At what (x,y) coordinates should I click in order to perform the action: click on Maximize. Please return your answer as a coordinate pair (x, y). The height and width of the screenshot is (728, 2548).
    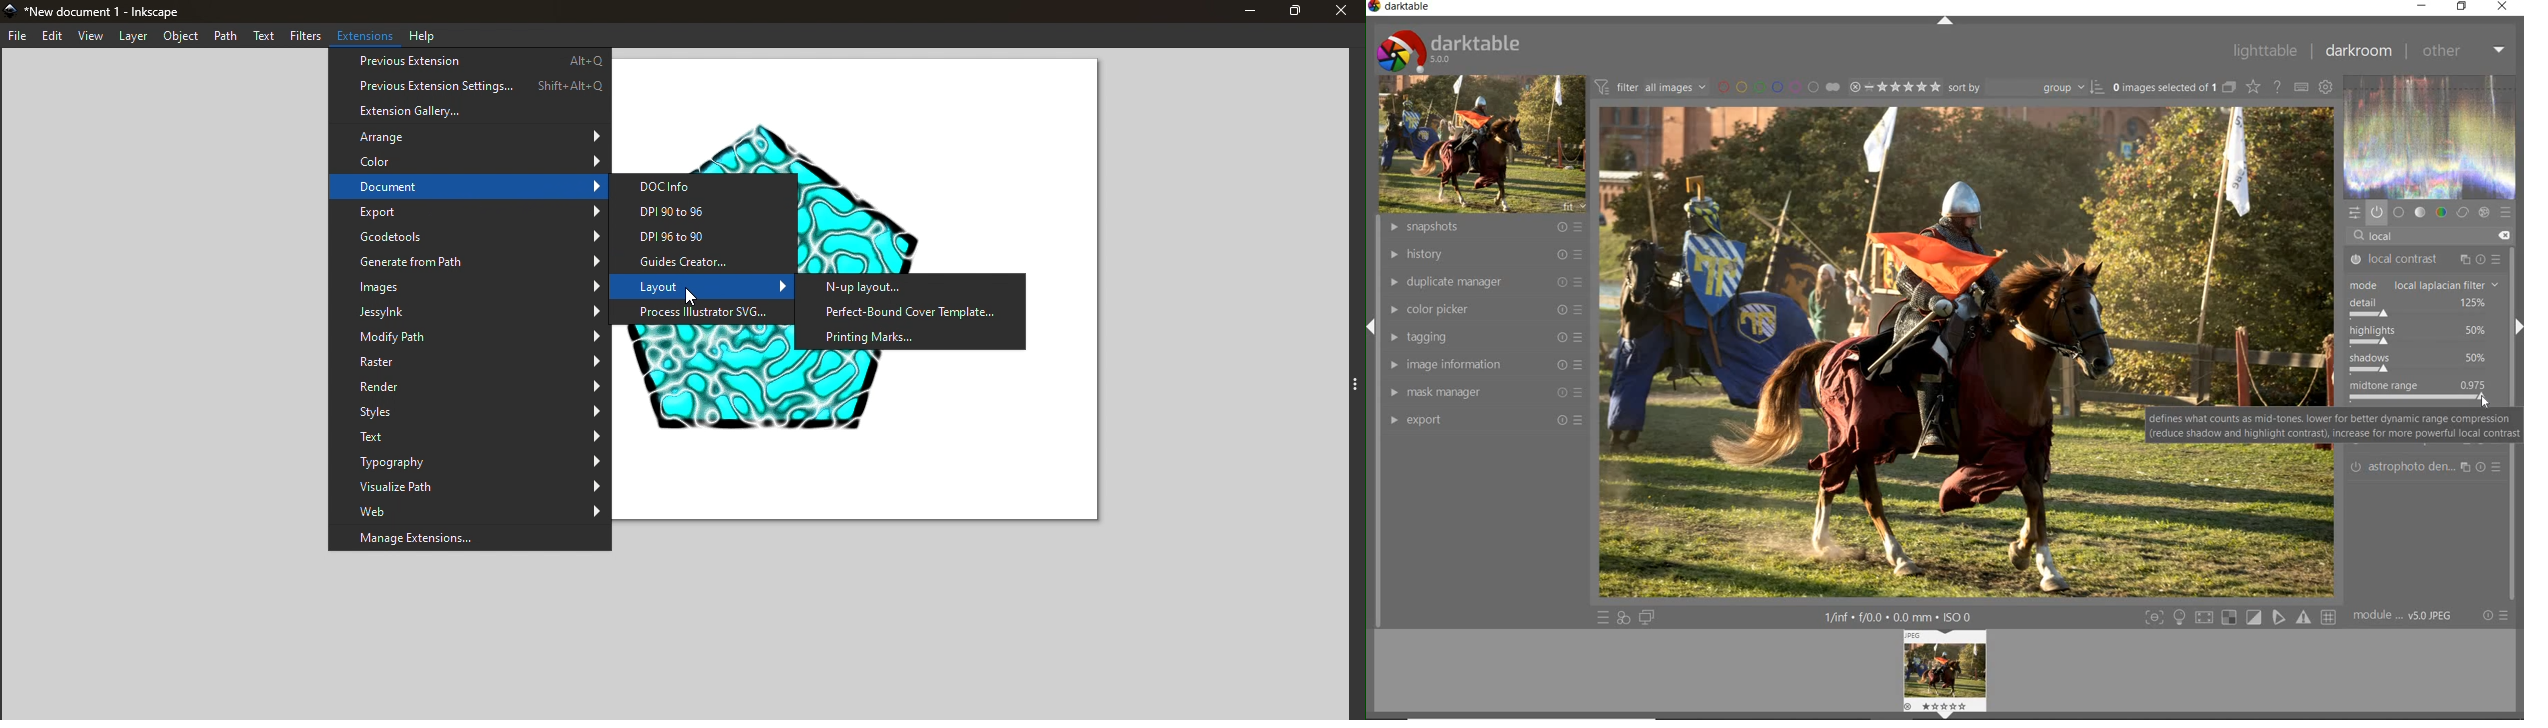
    Looking at the image, I should click on (1286, 11).